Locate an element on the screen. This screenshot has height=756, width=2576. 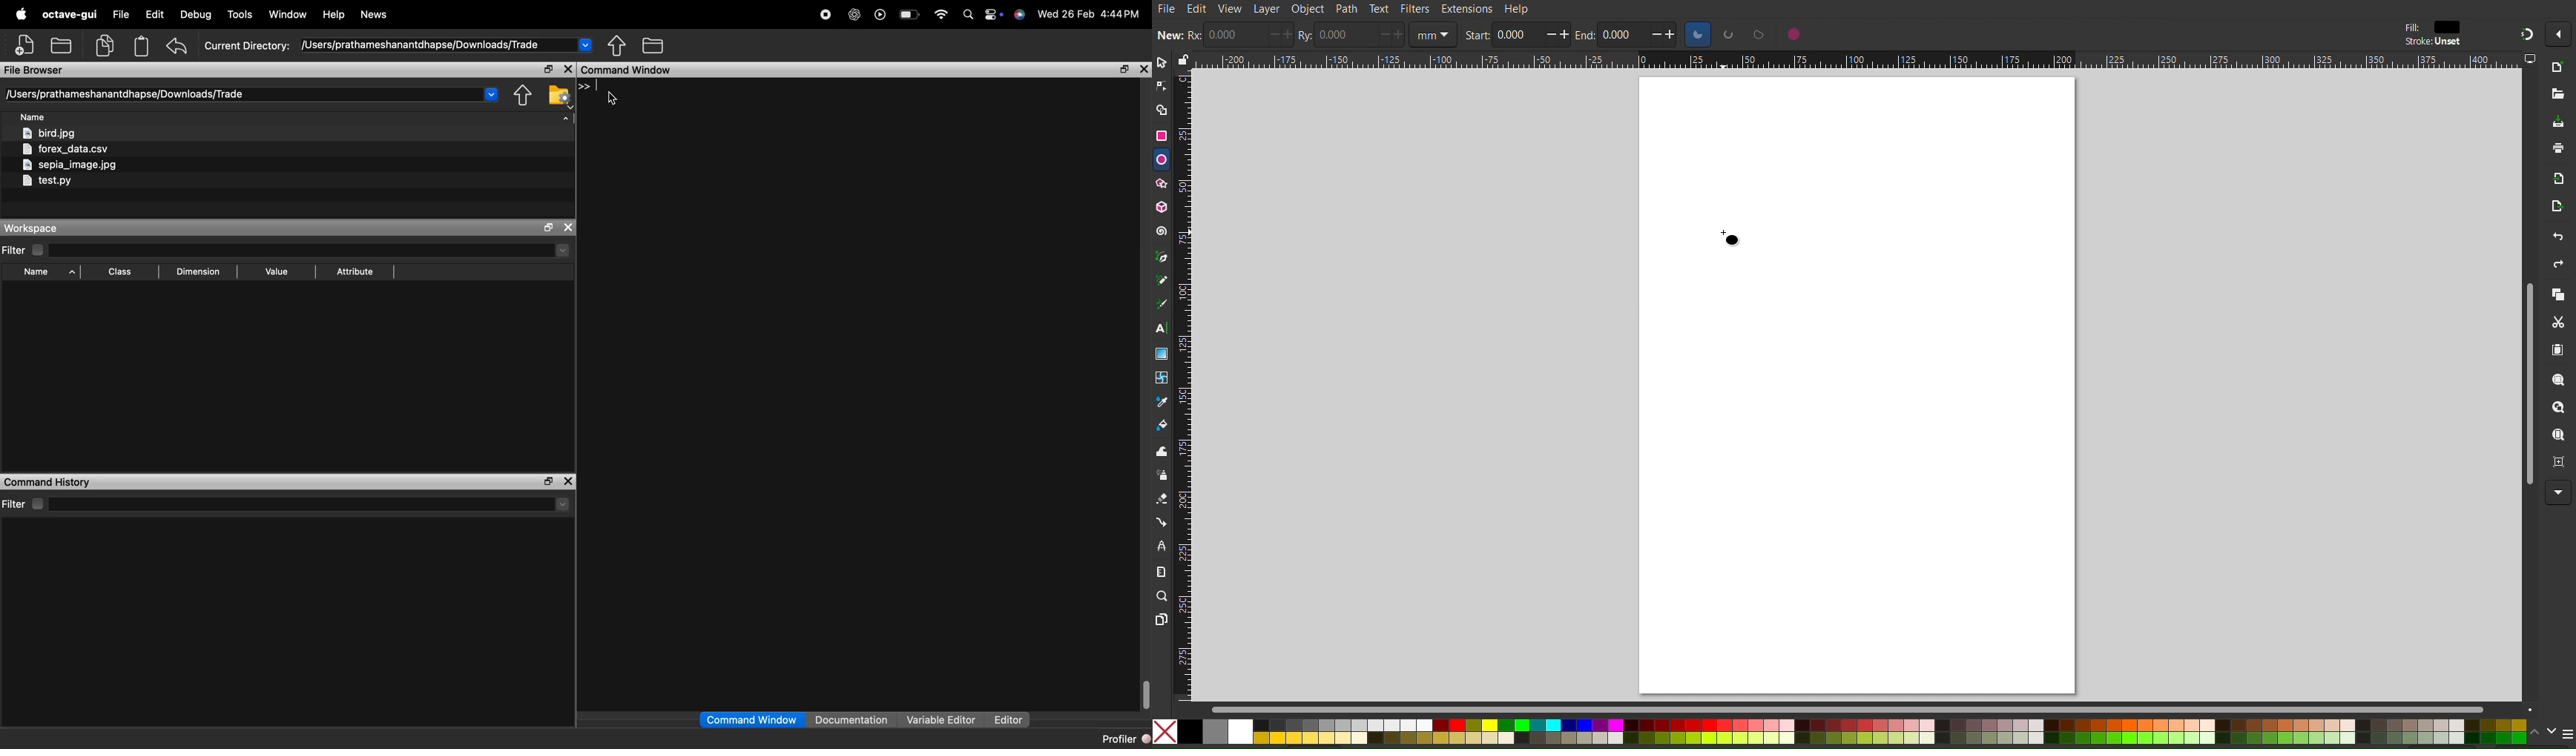
close is located at coordinates (569, 69).